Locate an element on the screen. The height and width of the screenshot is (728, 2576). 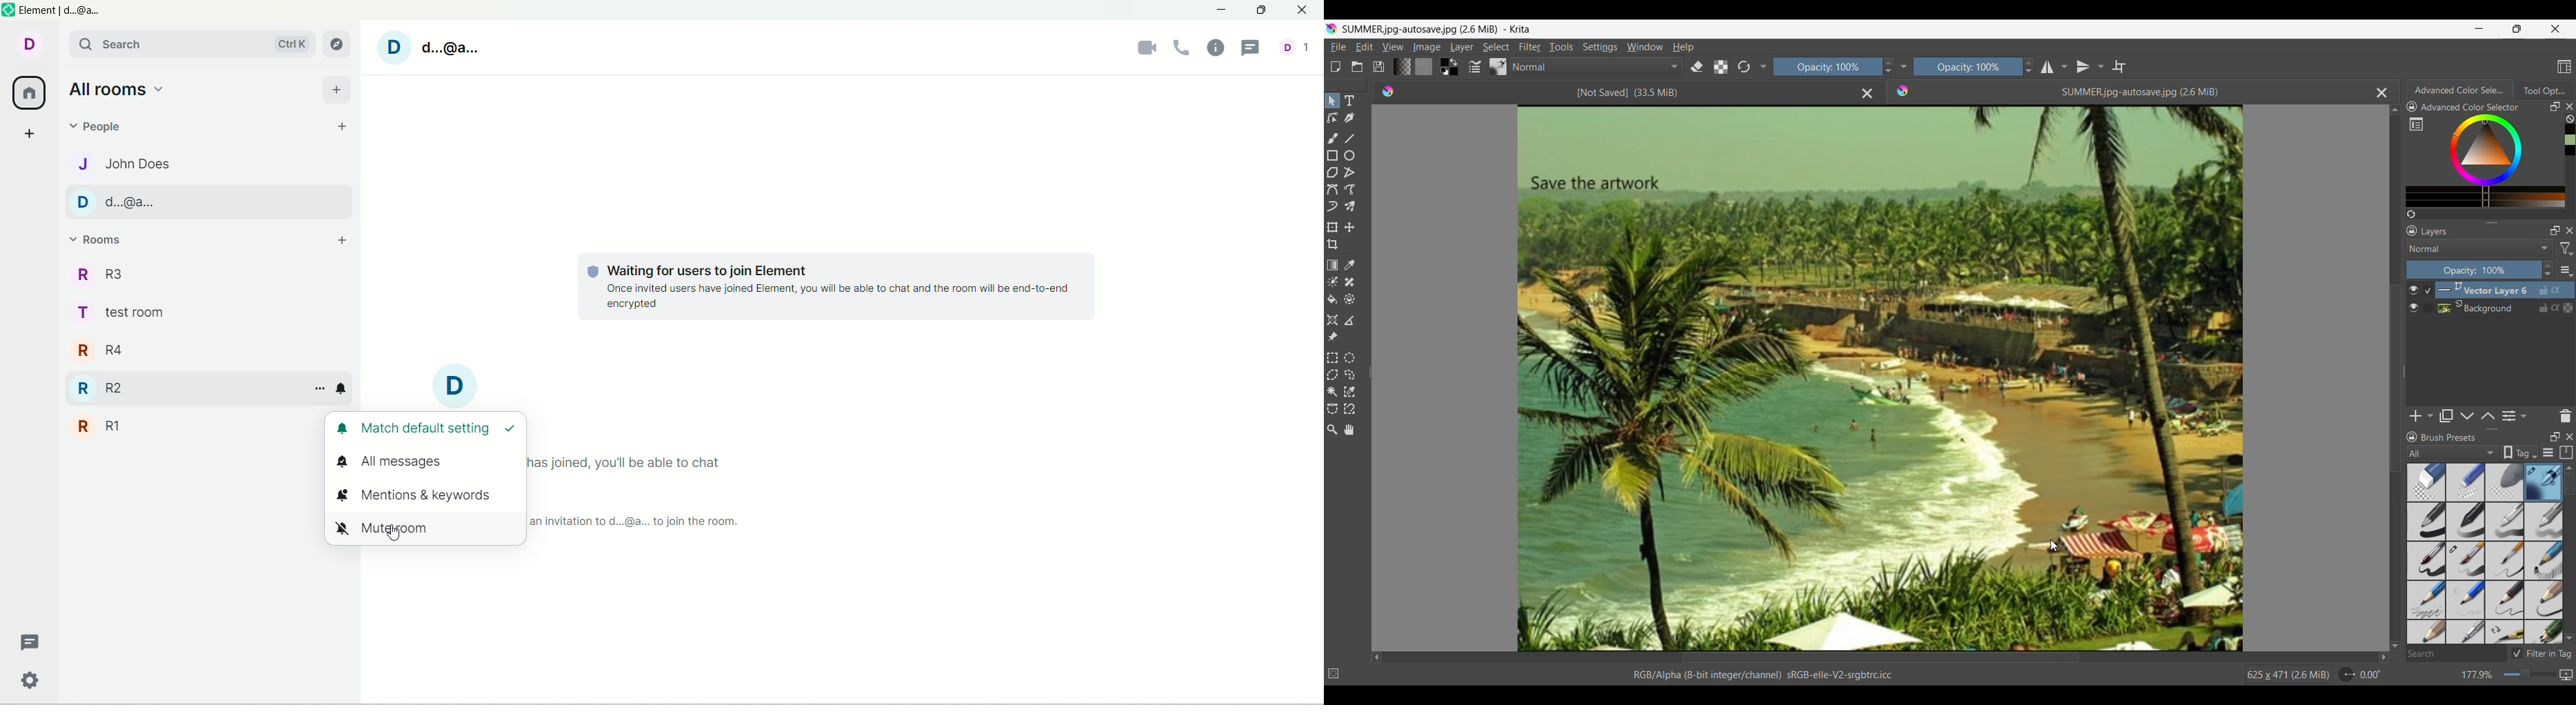
Quick slide to top is located at coordinates (2569, 469).